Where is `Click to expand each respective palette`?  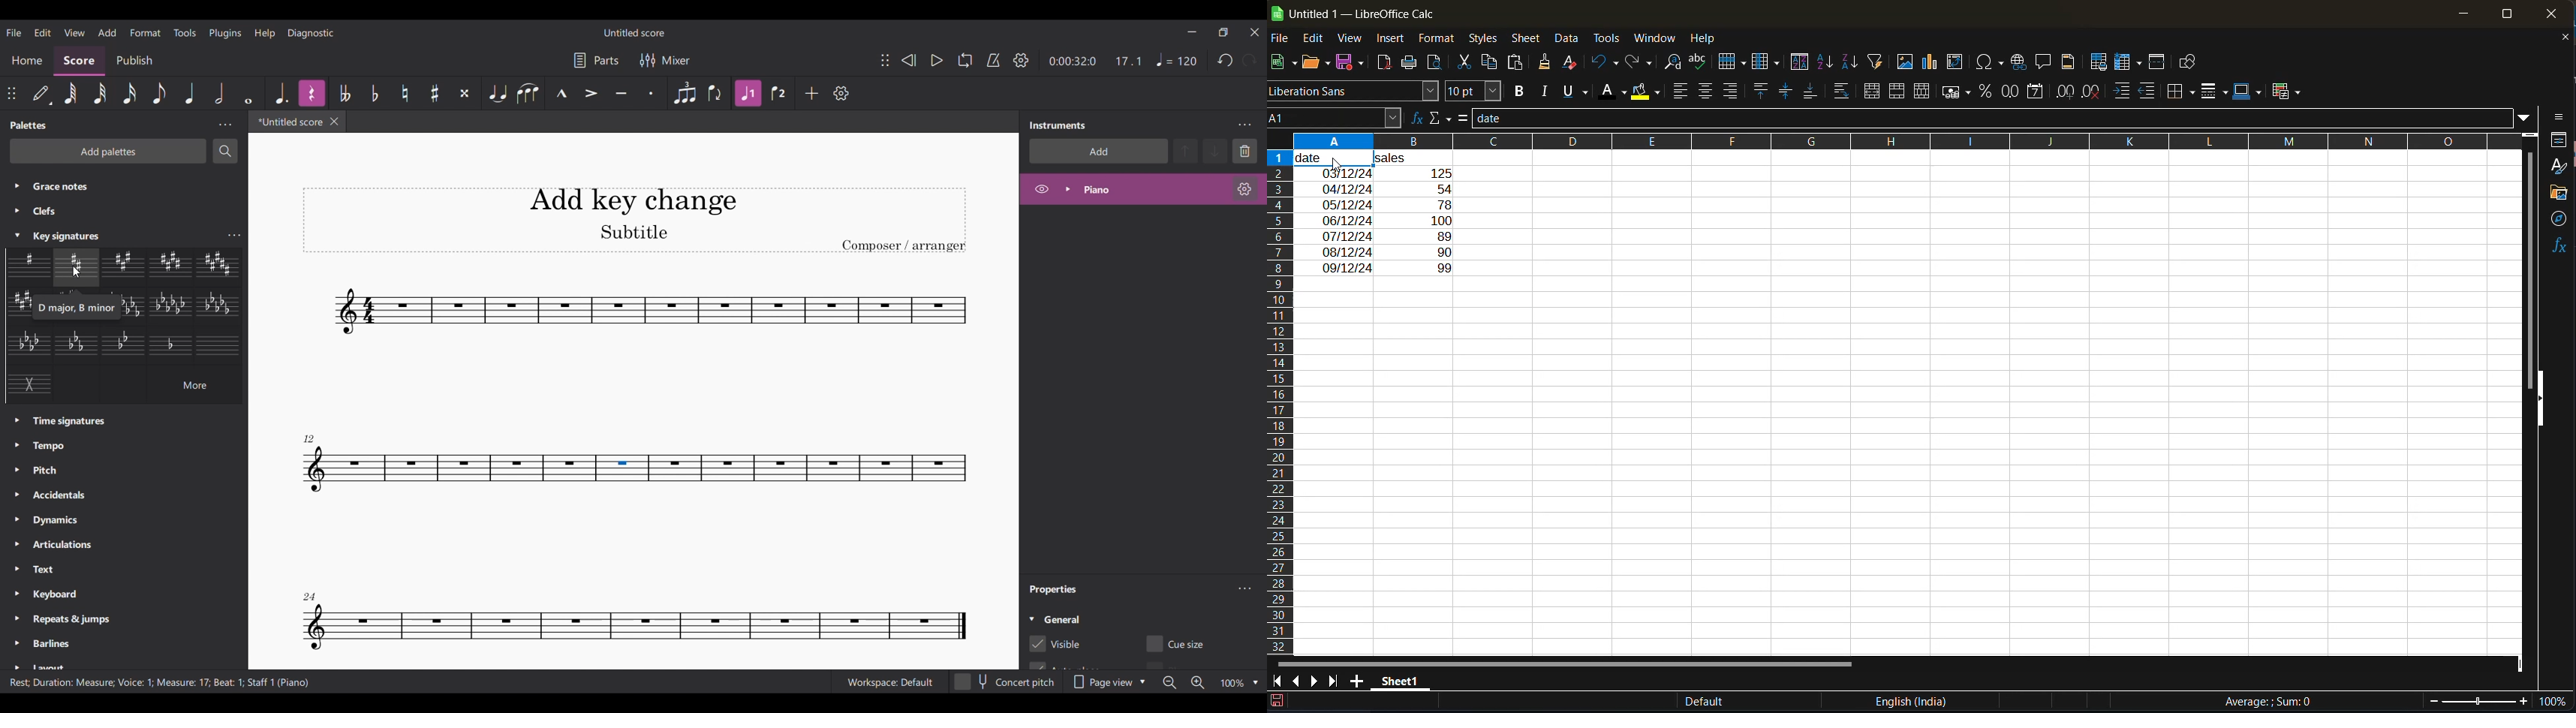
Click to expand each respective palette is located at coordinates (16, 346).